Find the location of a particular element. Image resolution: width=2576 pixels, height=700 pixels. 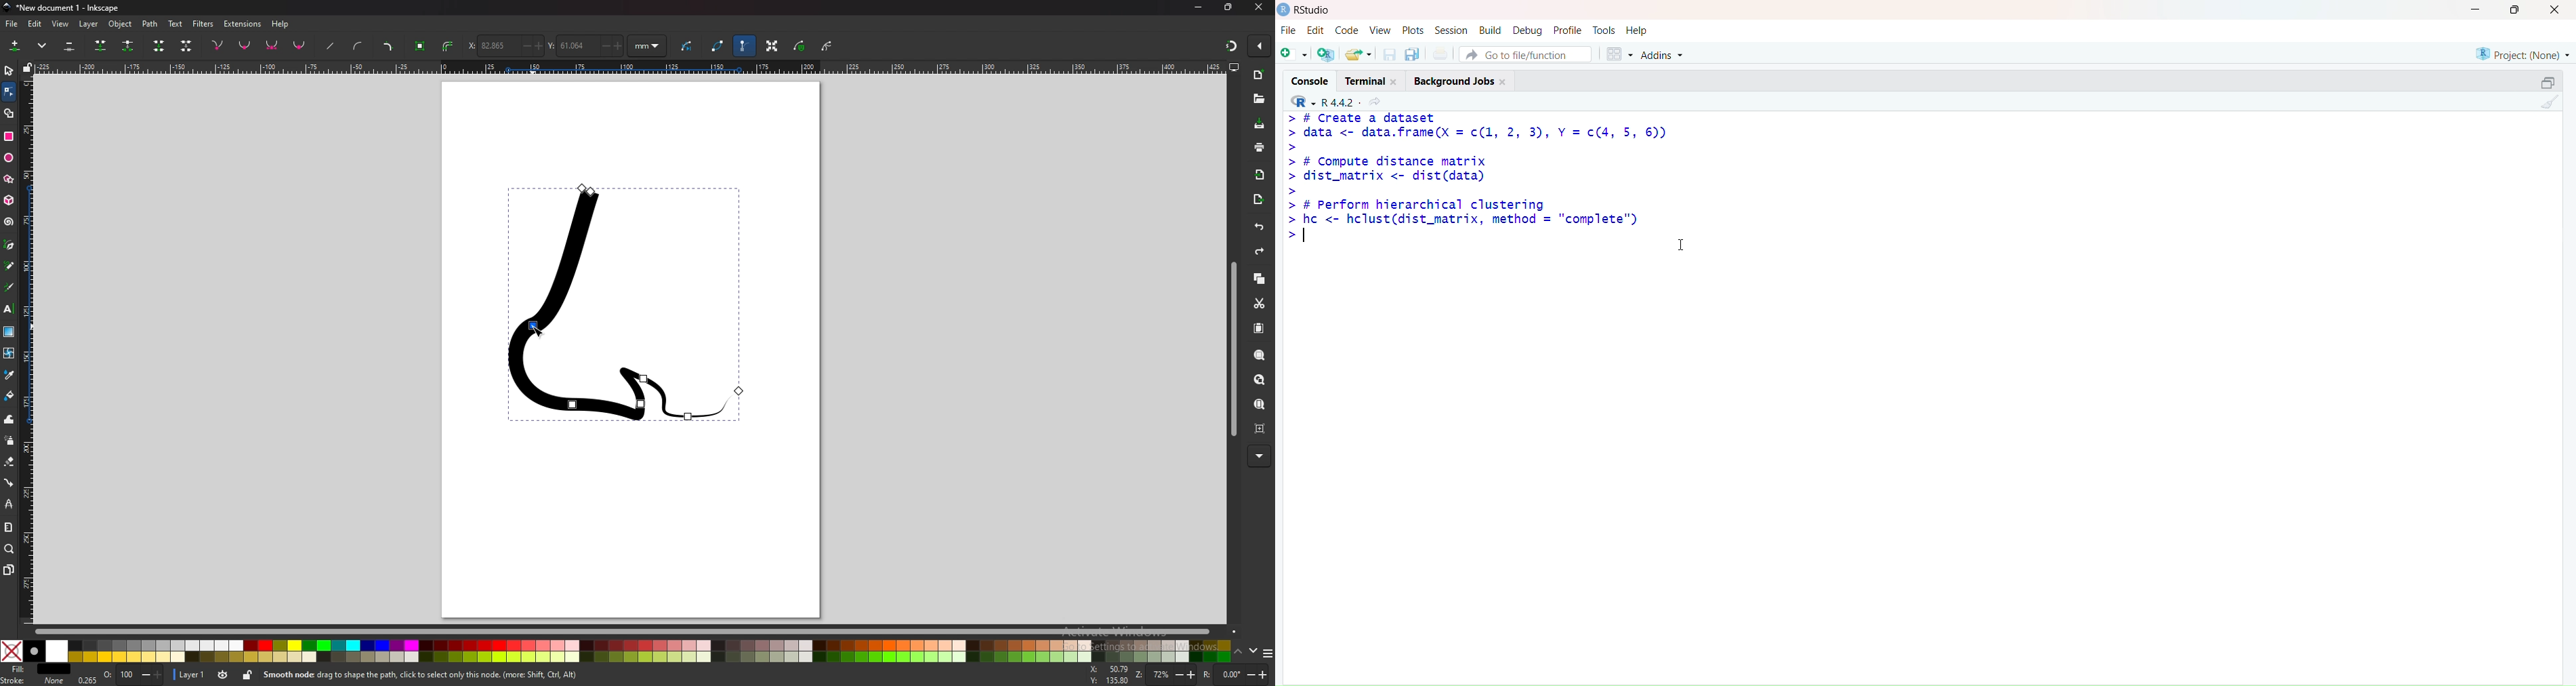

edit is located at coordinates (35, 24).